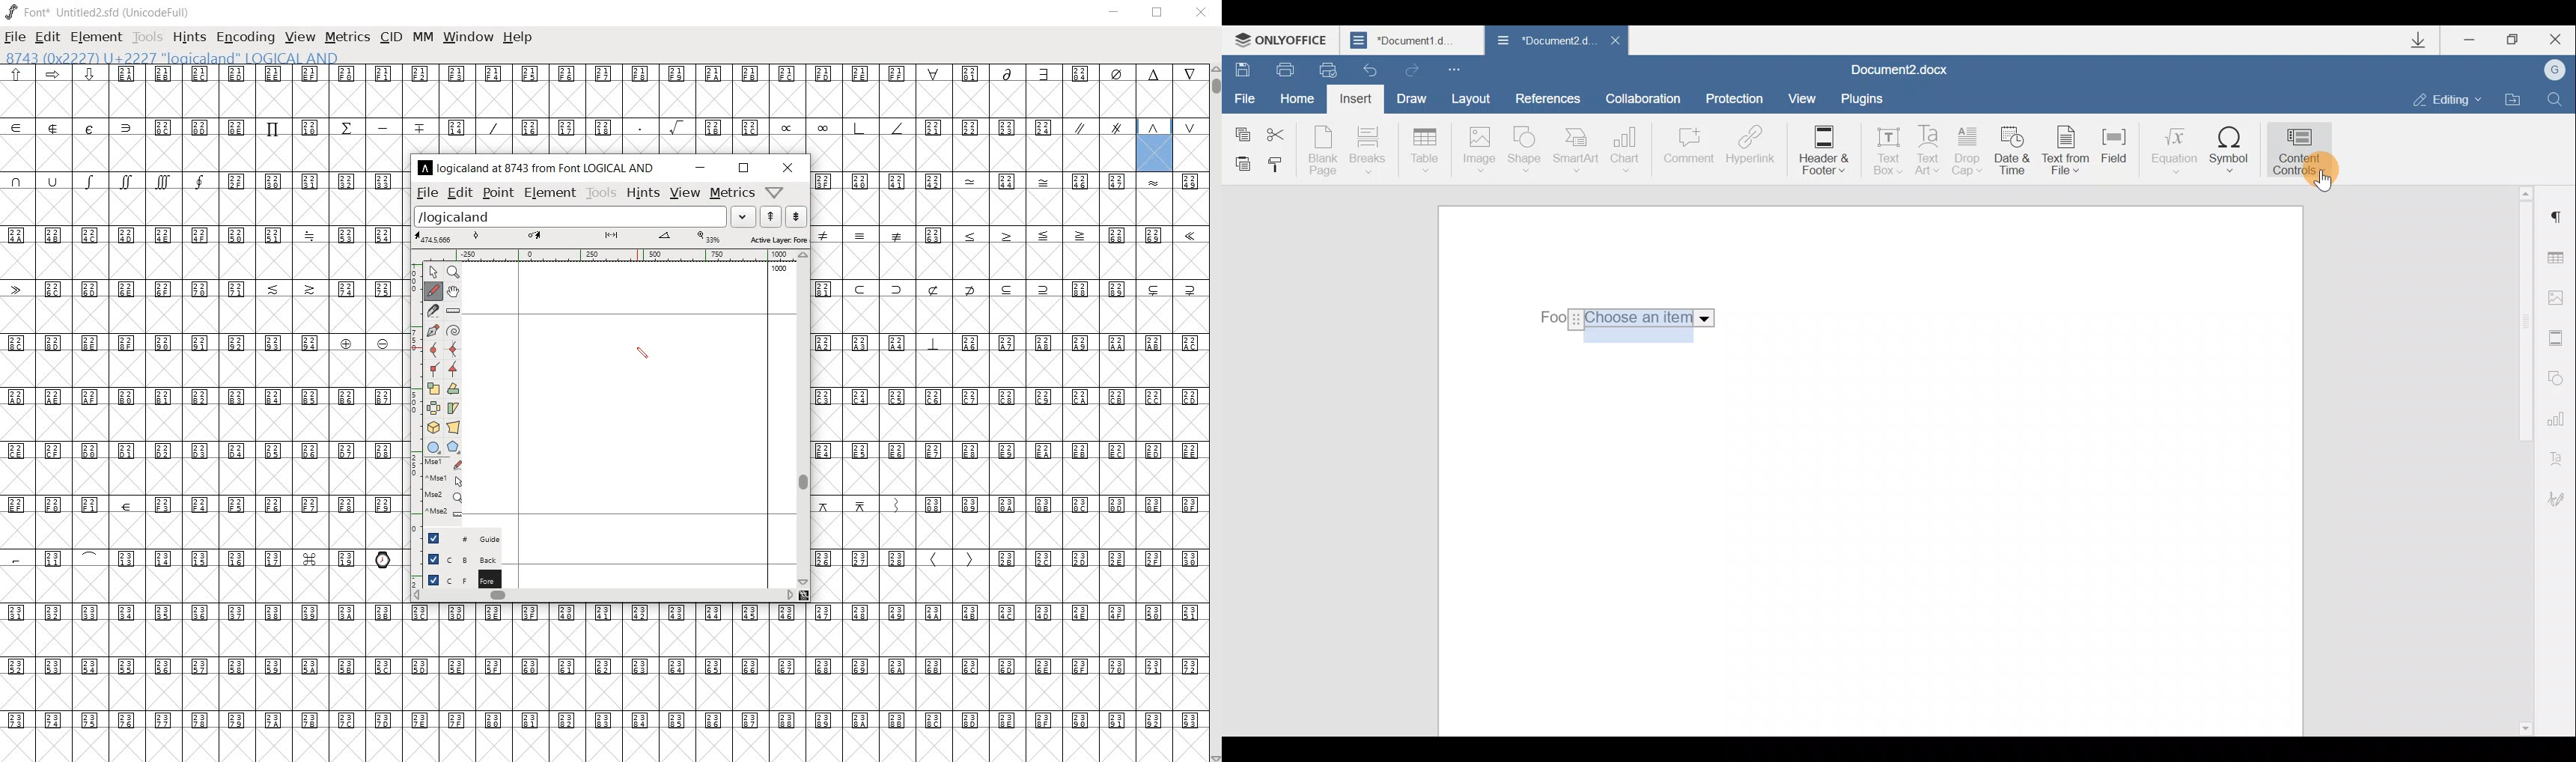 This screenshot has height=784, width=2576. I want to click on Text from file, so click(2070, 152).